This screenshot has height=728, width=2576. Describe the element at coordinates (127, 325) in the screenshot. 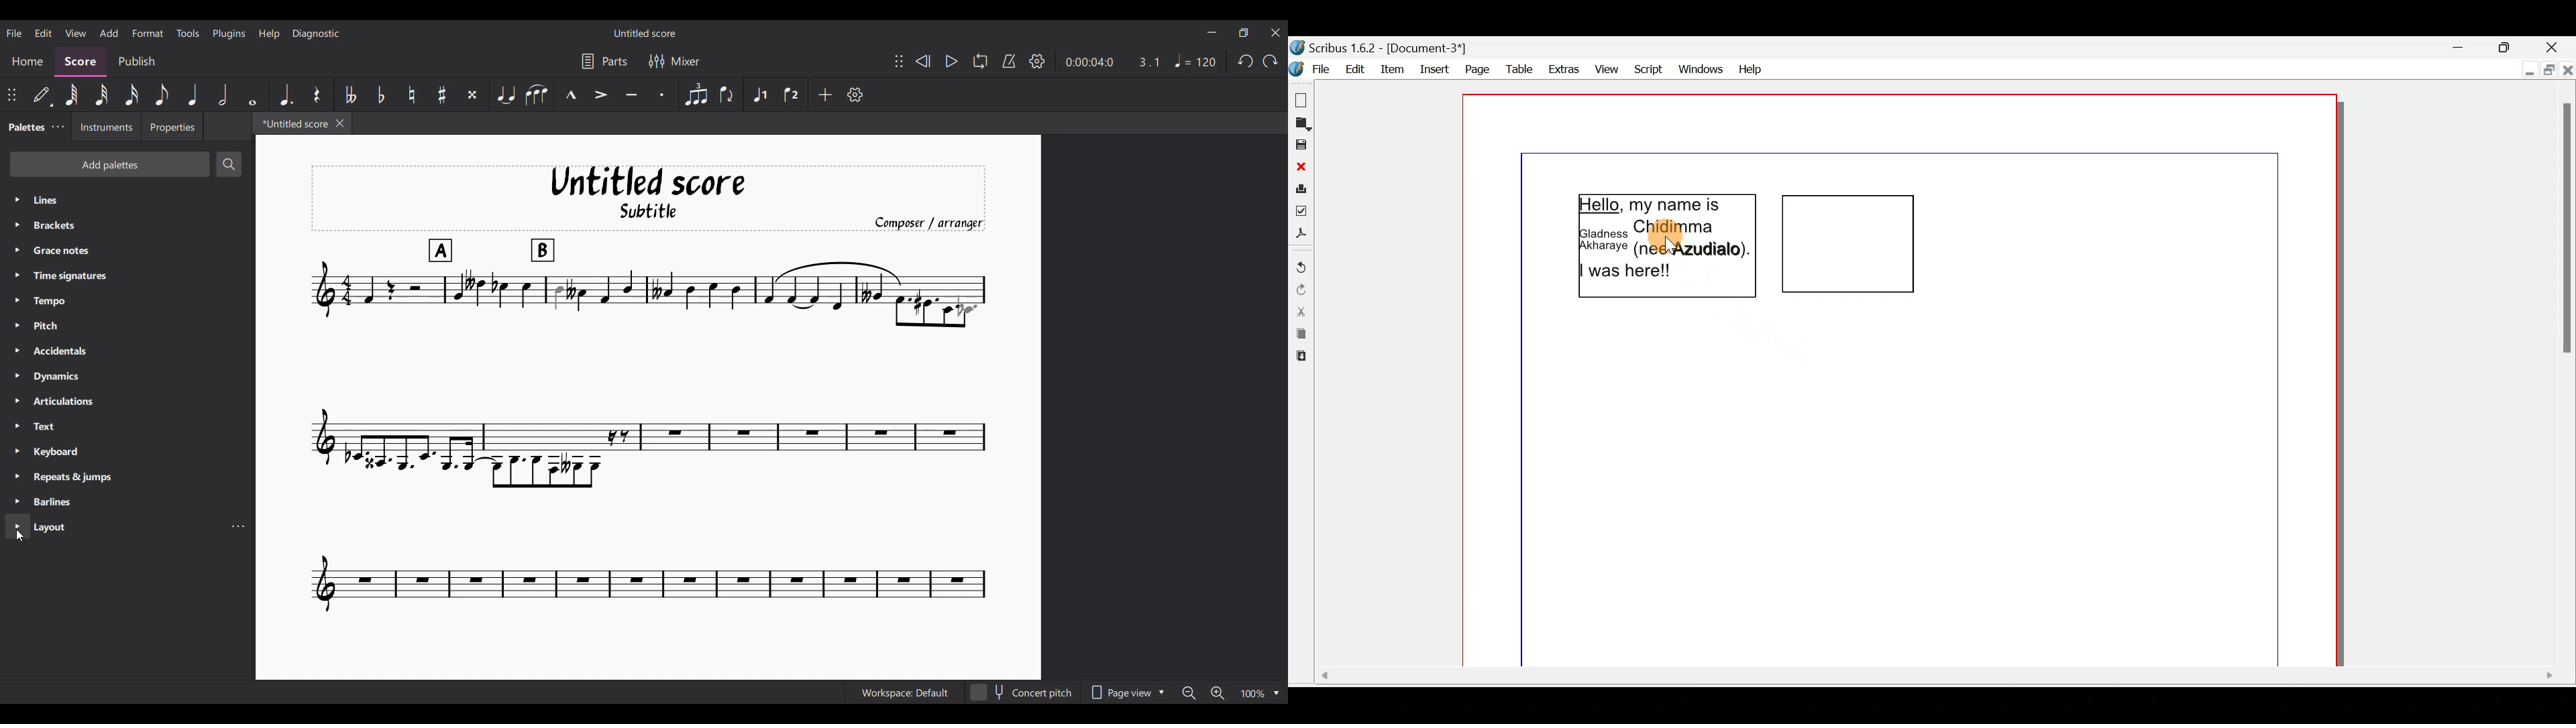

I see `Pitch` at that location.